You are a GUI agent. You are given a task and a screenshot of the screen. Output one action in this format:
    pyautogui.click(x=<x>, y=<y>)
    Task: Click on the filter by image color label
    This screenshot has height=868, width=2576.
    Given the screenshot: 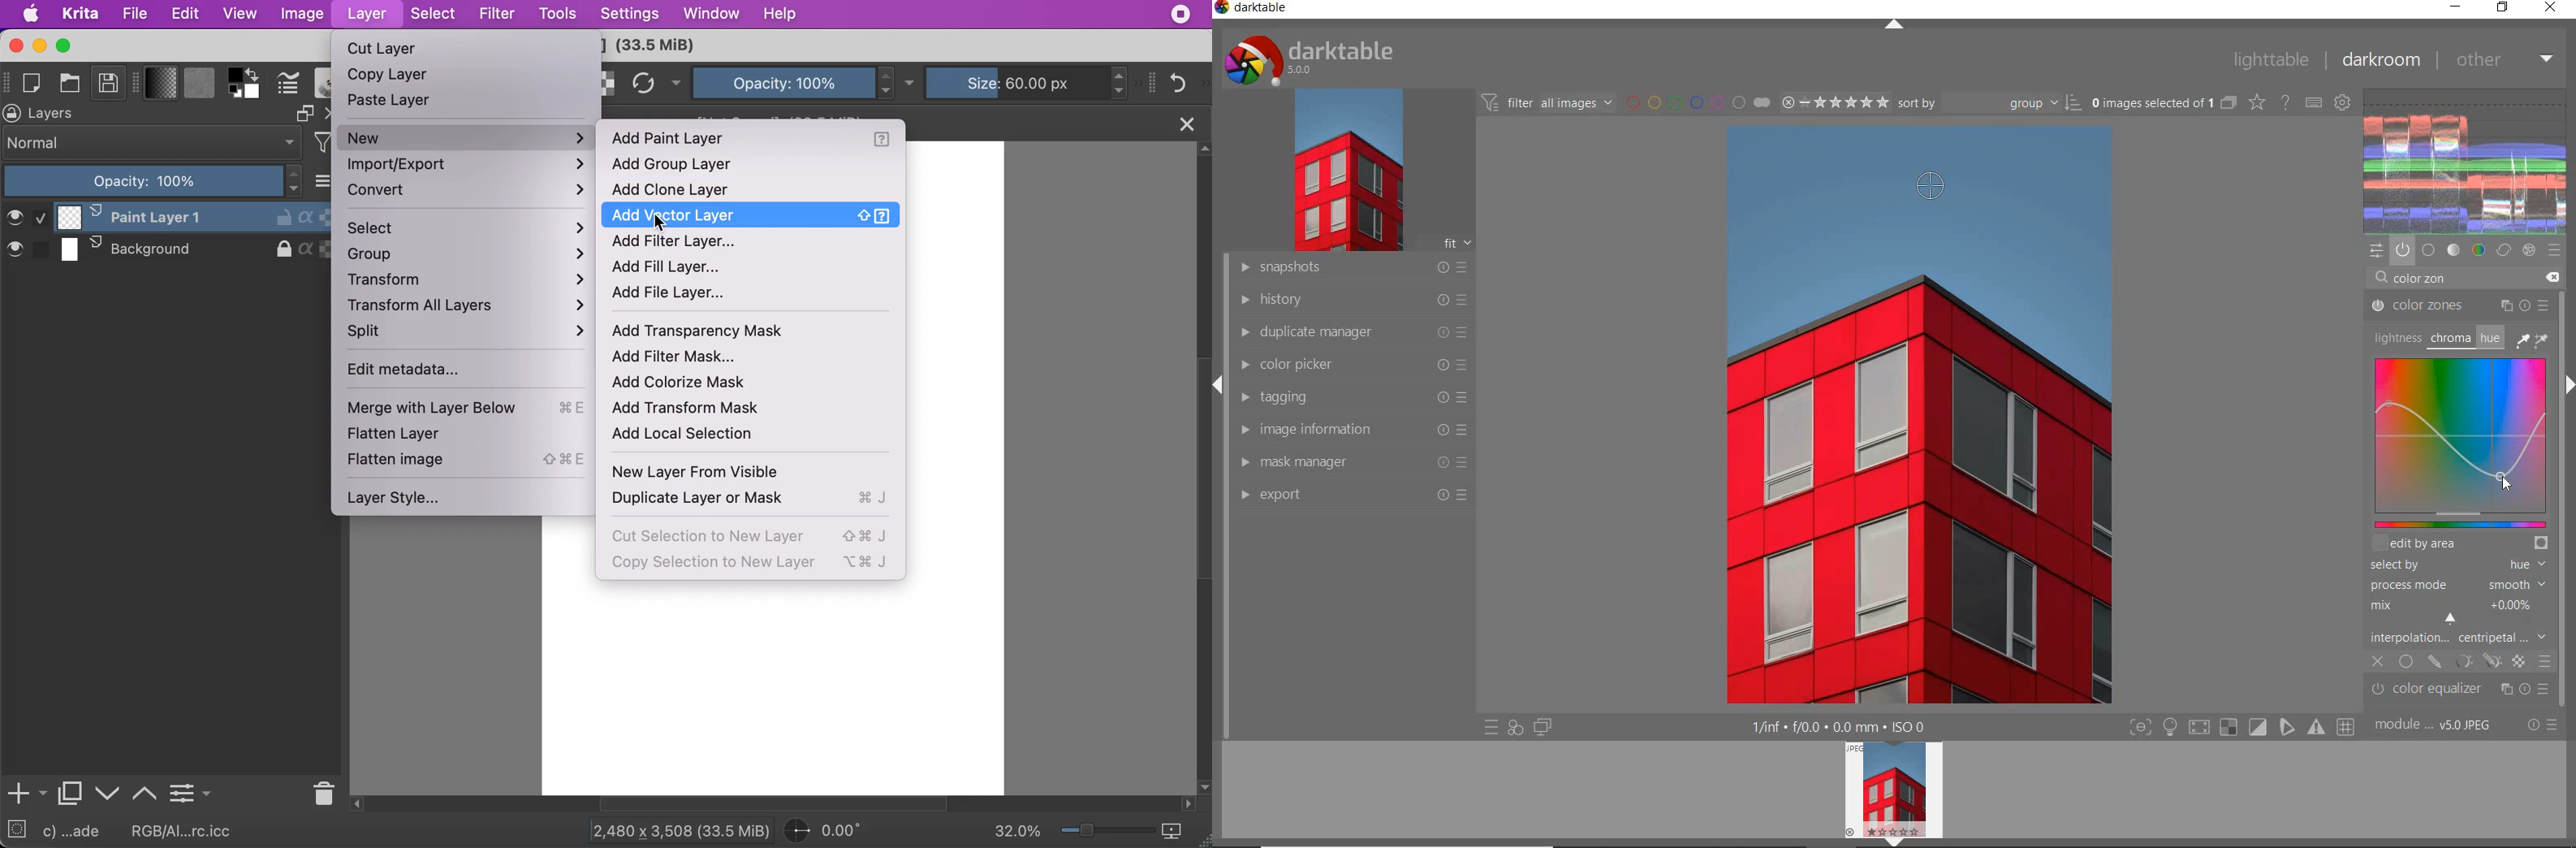 What is the action you would take?
    pyautogui.click(x=1698, y=102)
    